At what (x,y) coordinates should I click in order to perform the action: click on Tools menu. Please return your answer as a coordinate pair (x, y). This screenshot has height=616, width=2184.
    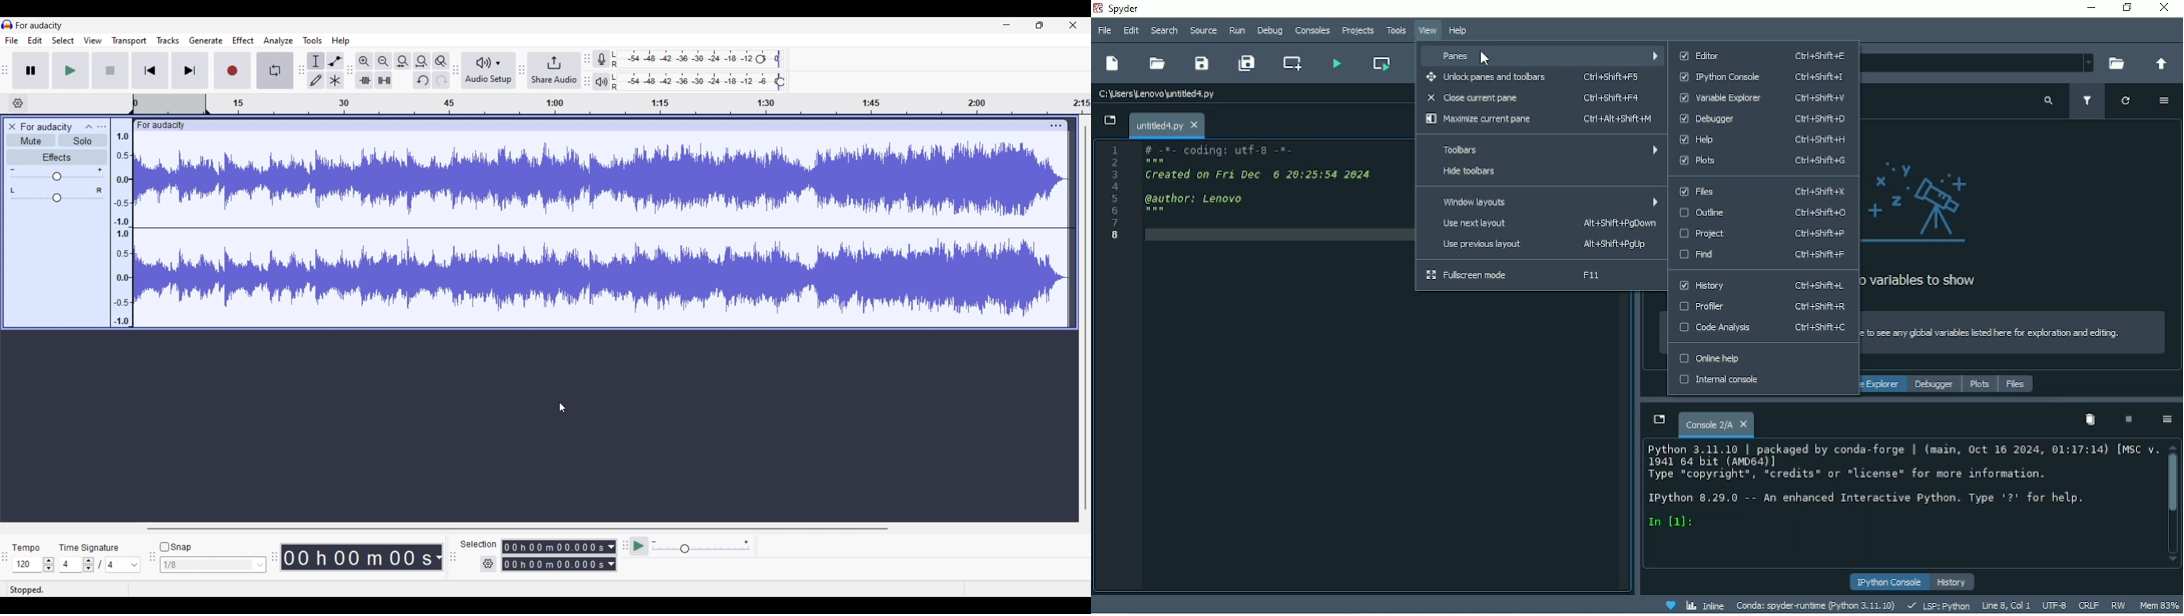
    Looking at the image, I should click on (313, 41).